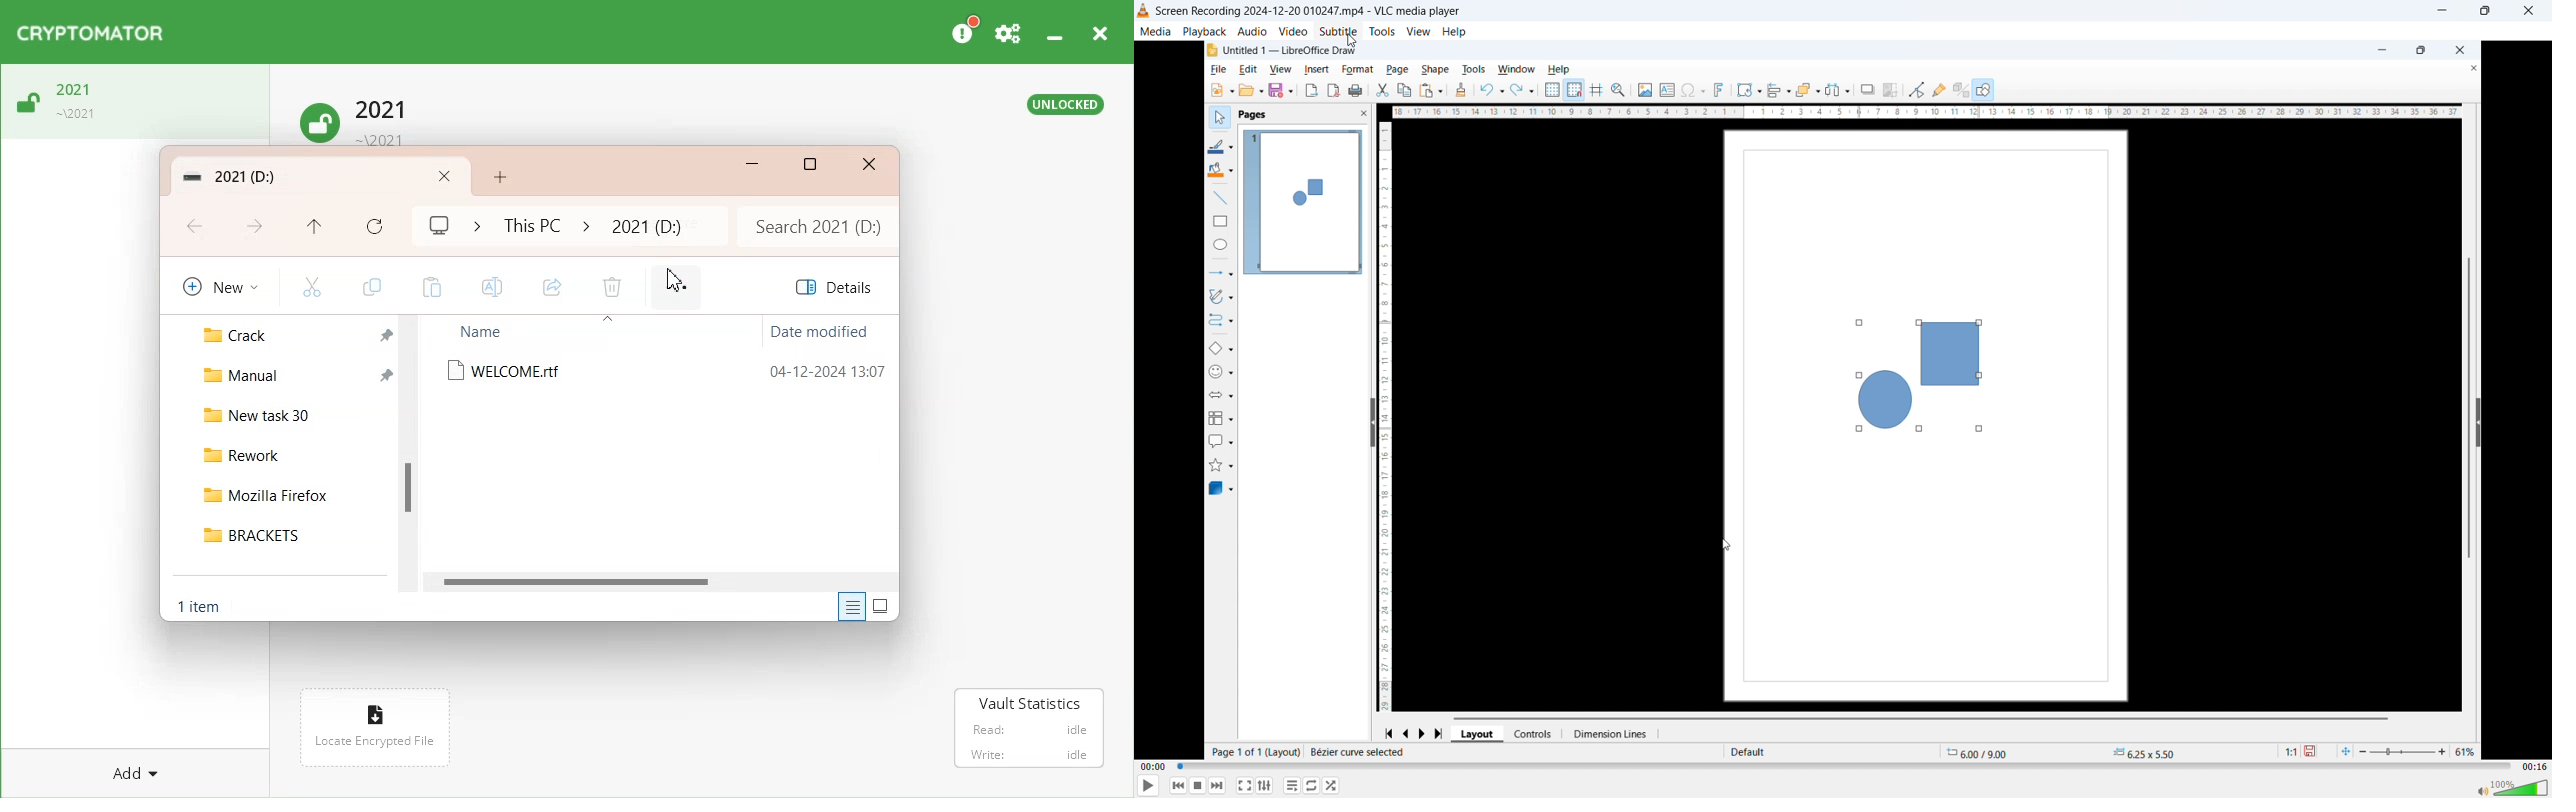 The image size is (2576, 812). I want to click on cut, so click(1383, 90).